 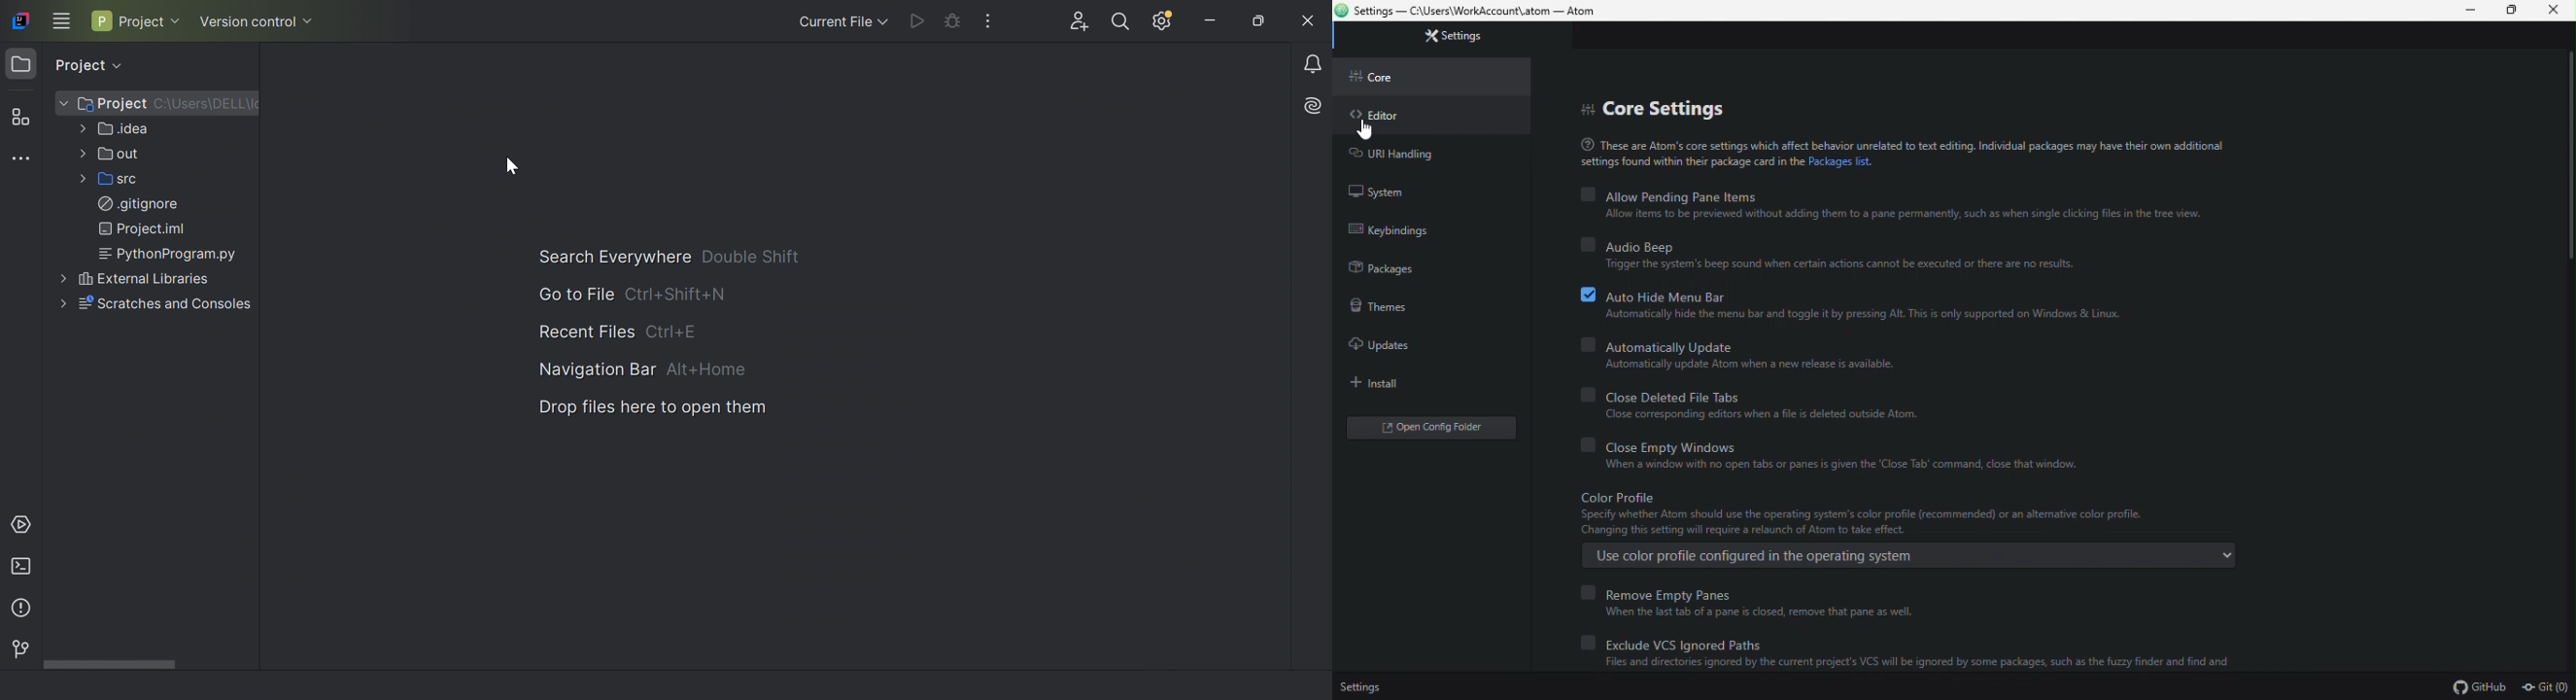 I want to click on When the last tab of a pane is closed, remove that pane as well., so click(x=1779, y=614).